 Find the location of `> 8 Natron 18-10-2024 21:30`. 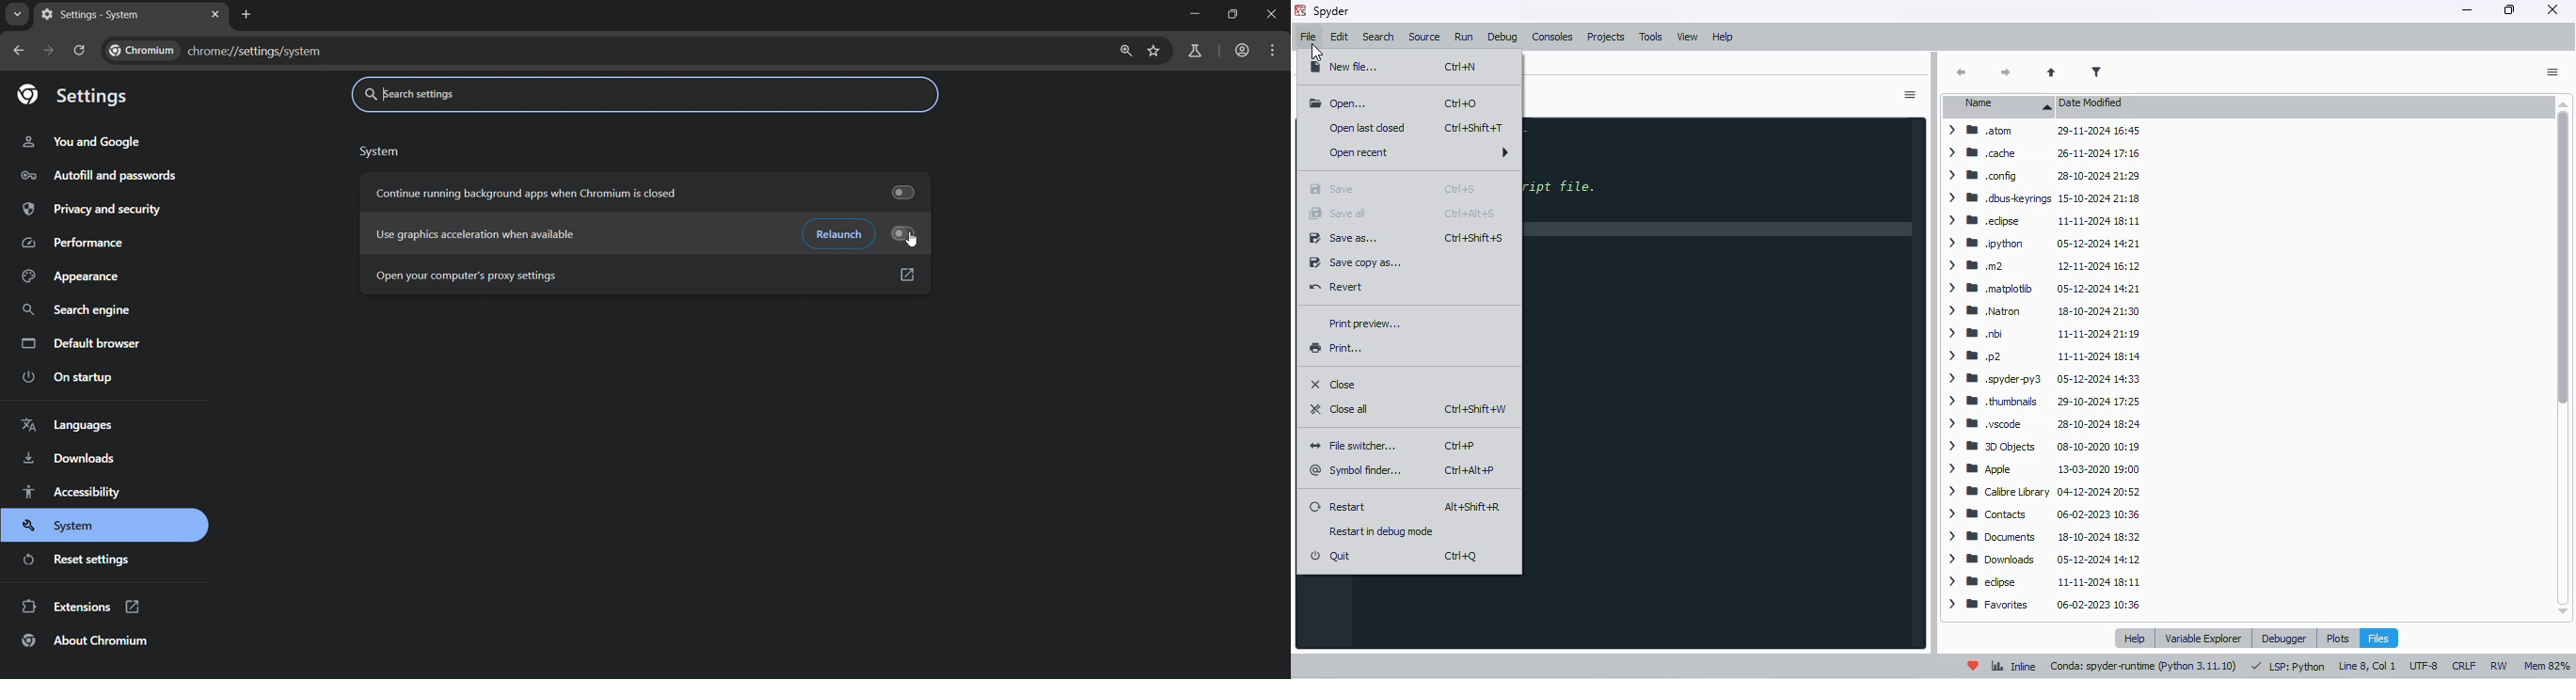

> 8 Natron 18-10-2024 21:30 is located at coordinates (2042, 312).